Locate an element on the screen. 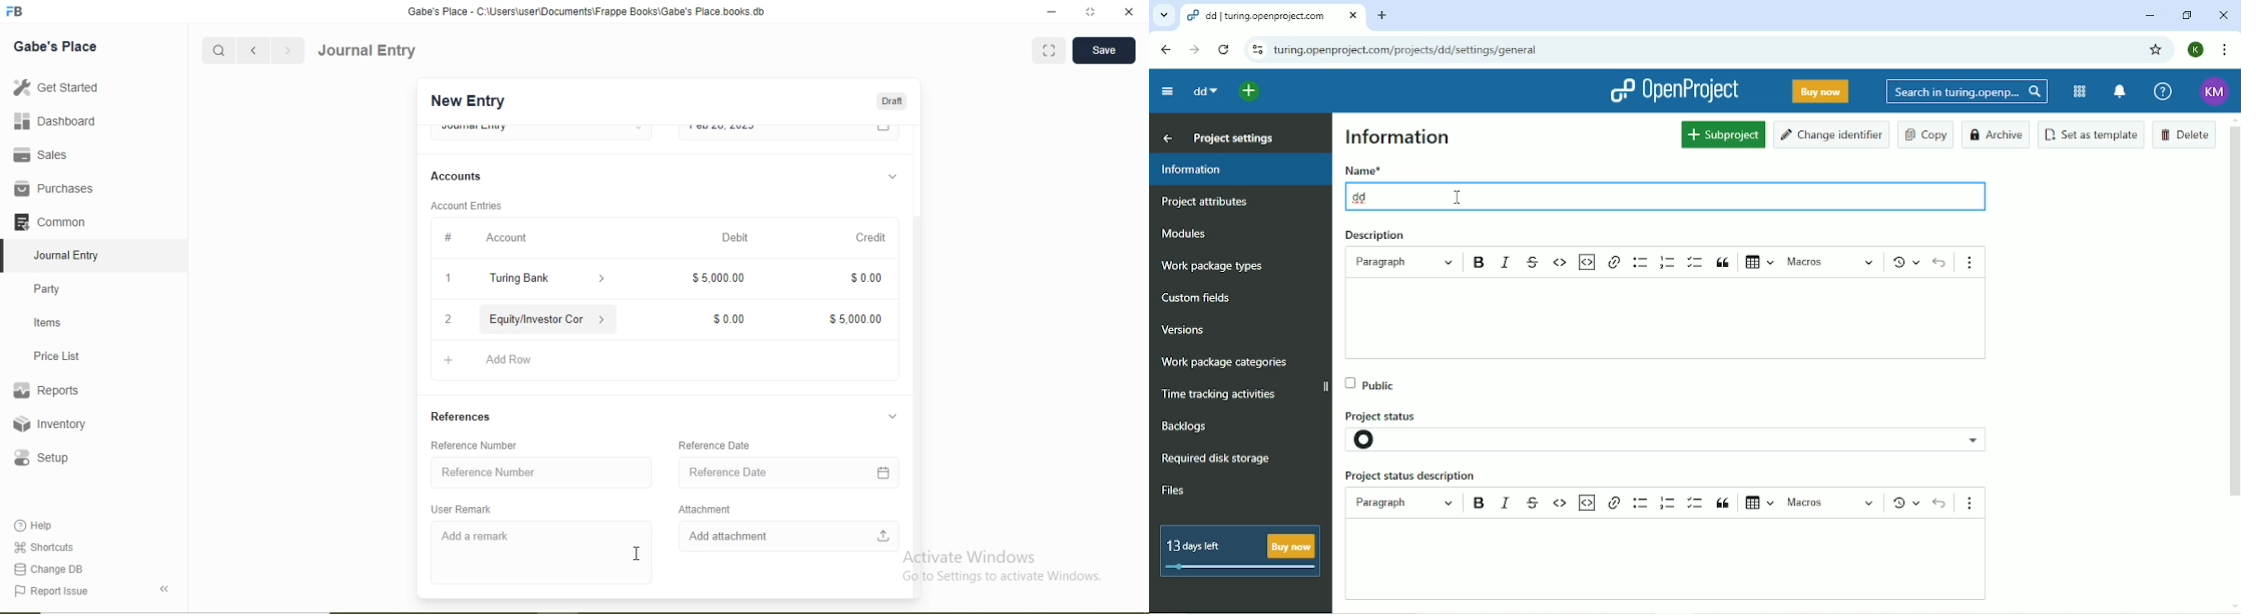 The height and width of the screenshot is (616, 2268). Gabe's Place is located at coordinates (56, 47).